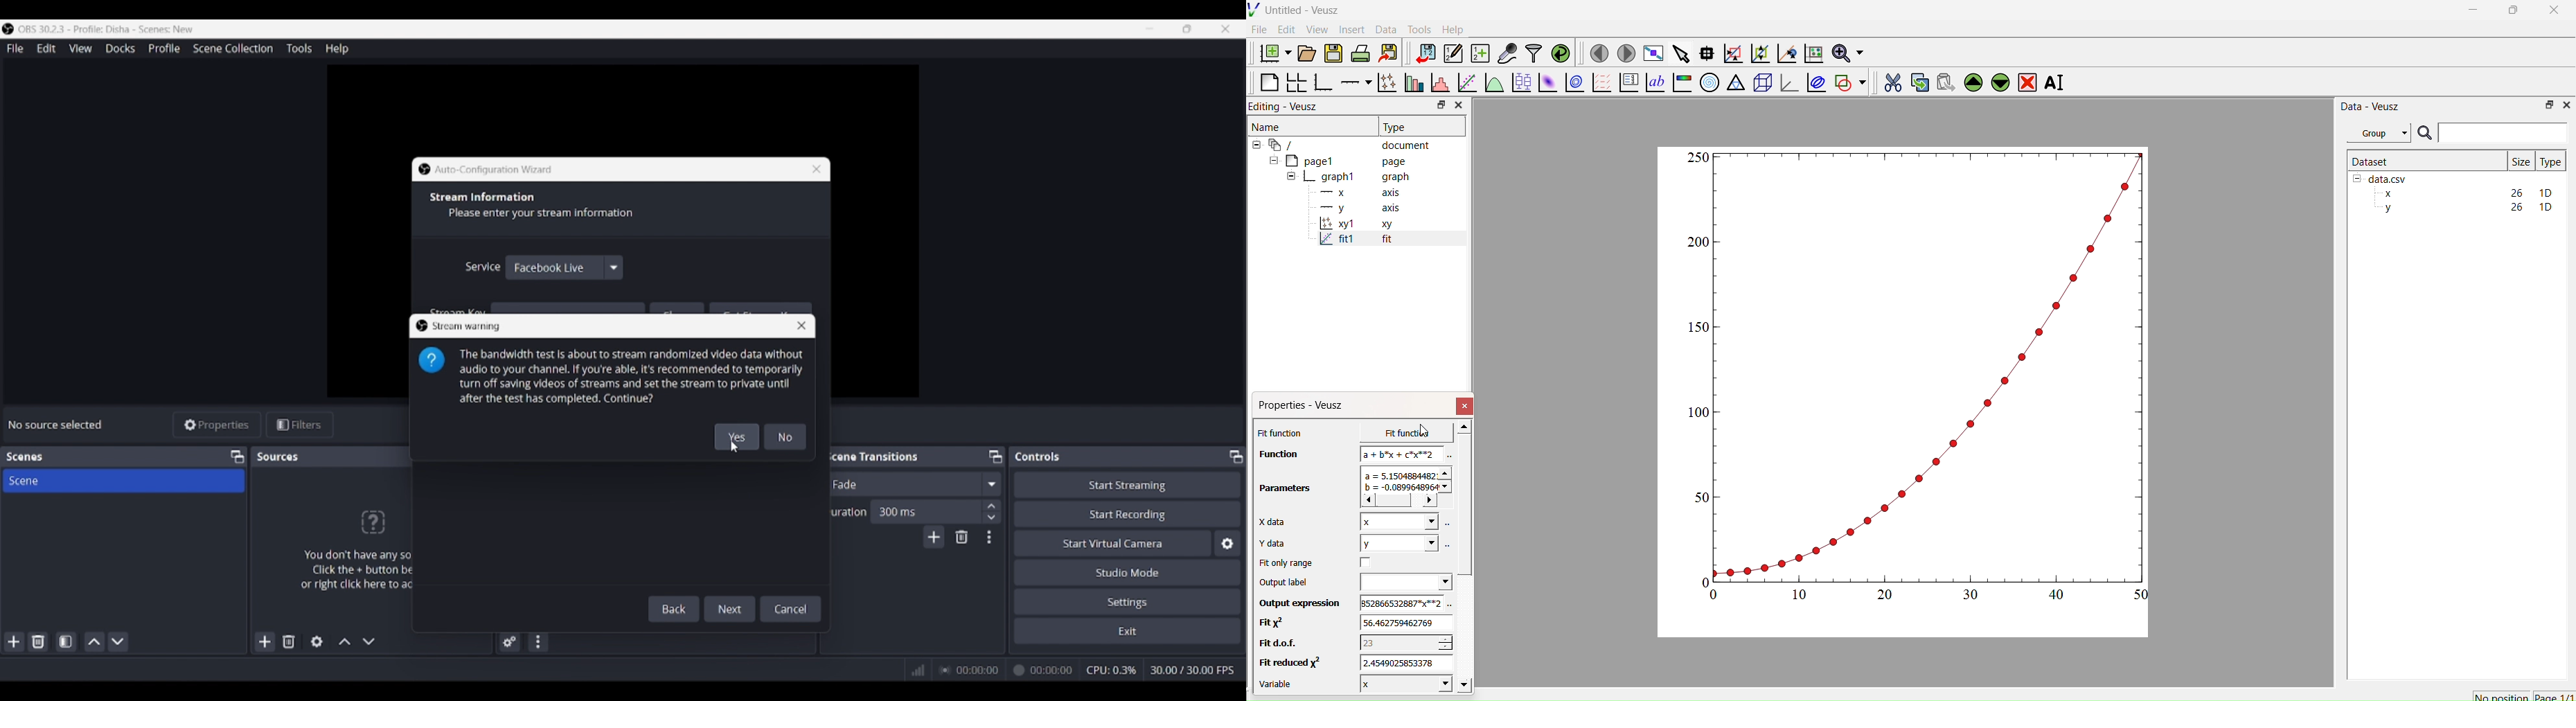  What do you see at coordinates (902, 484) in the screenshot?
I see `Current fade` at bounding box center [902, 484].